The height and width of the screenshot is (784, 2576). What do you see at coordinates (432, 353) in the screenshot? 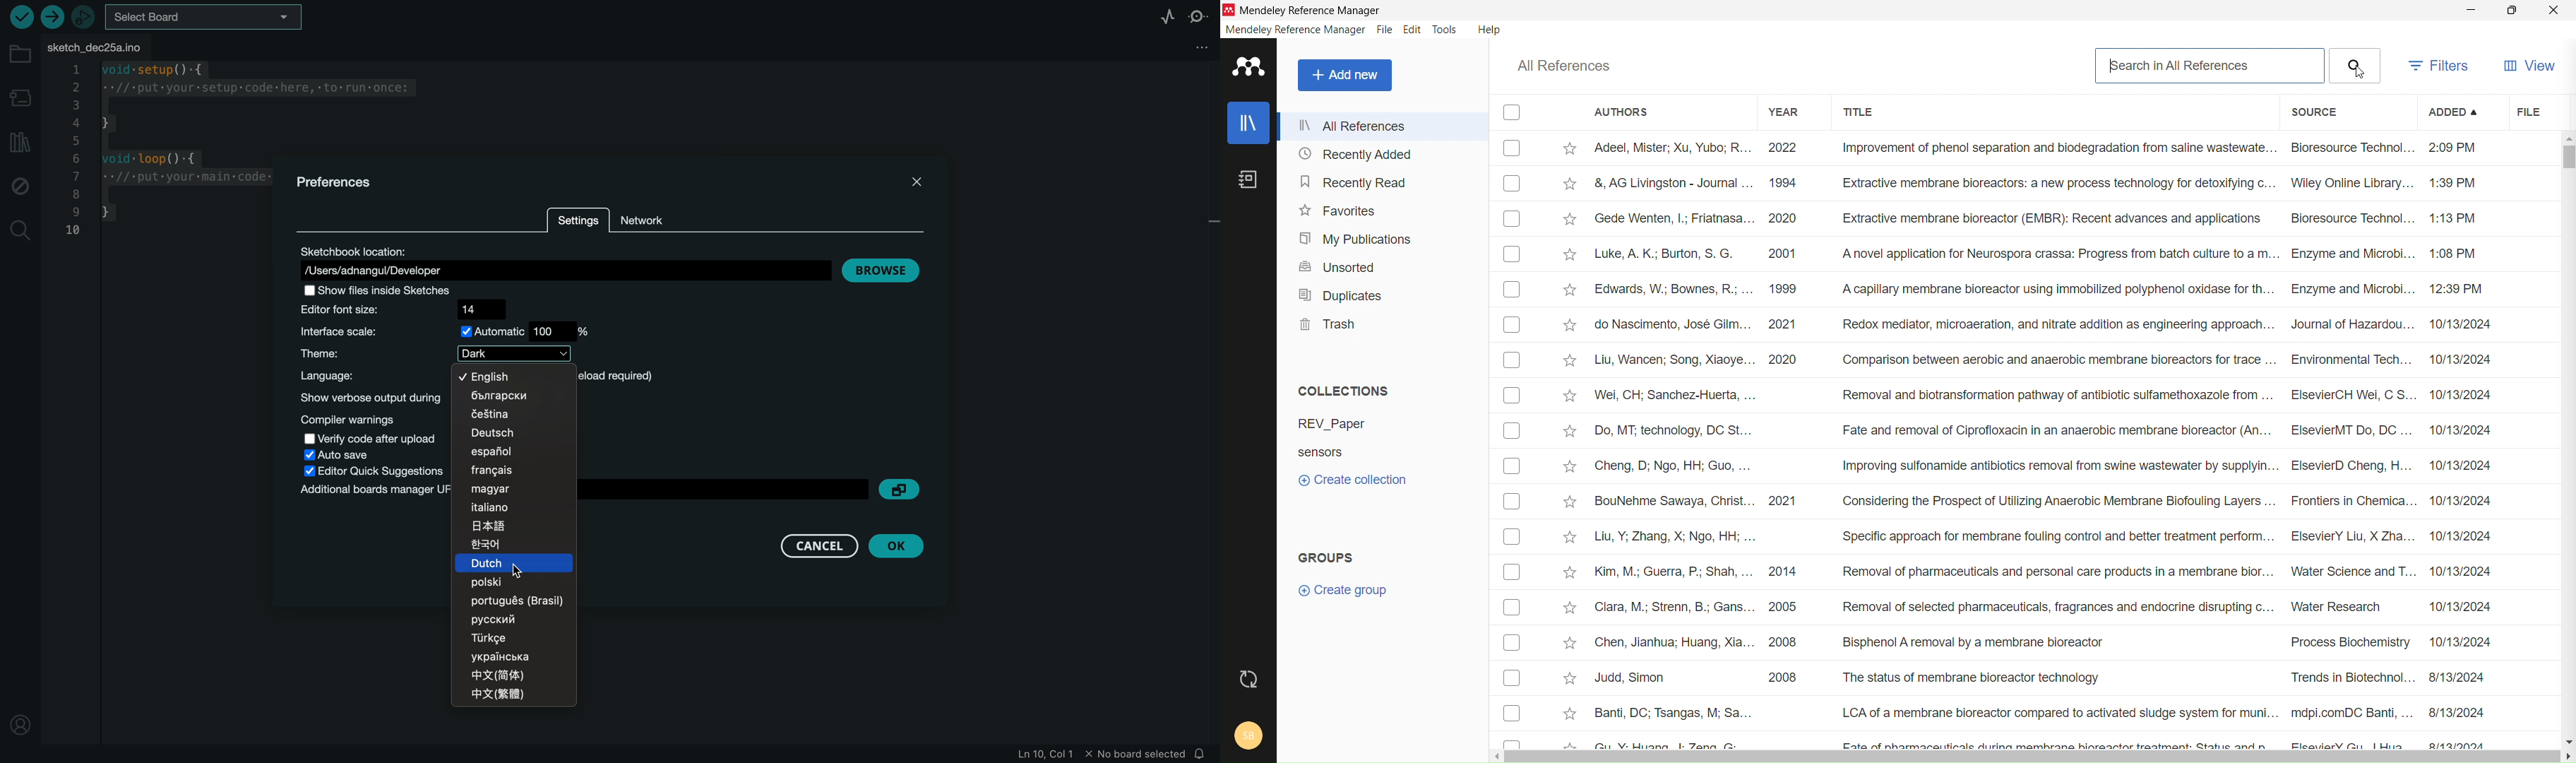
I see `theme` at bounding box center [432, 353].